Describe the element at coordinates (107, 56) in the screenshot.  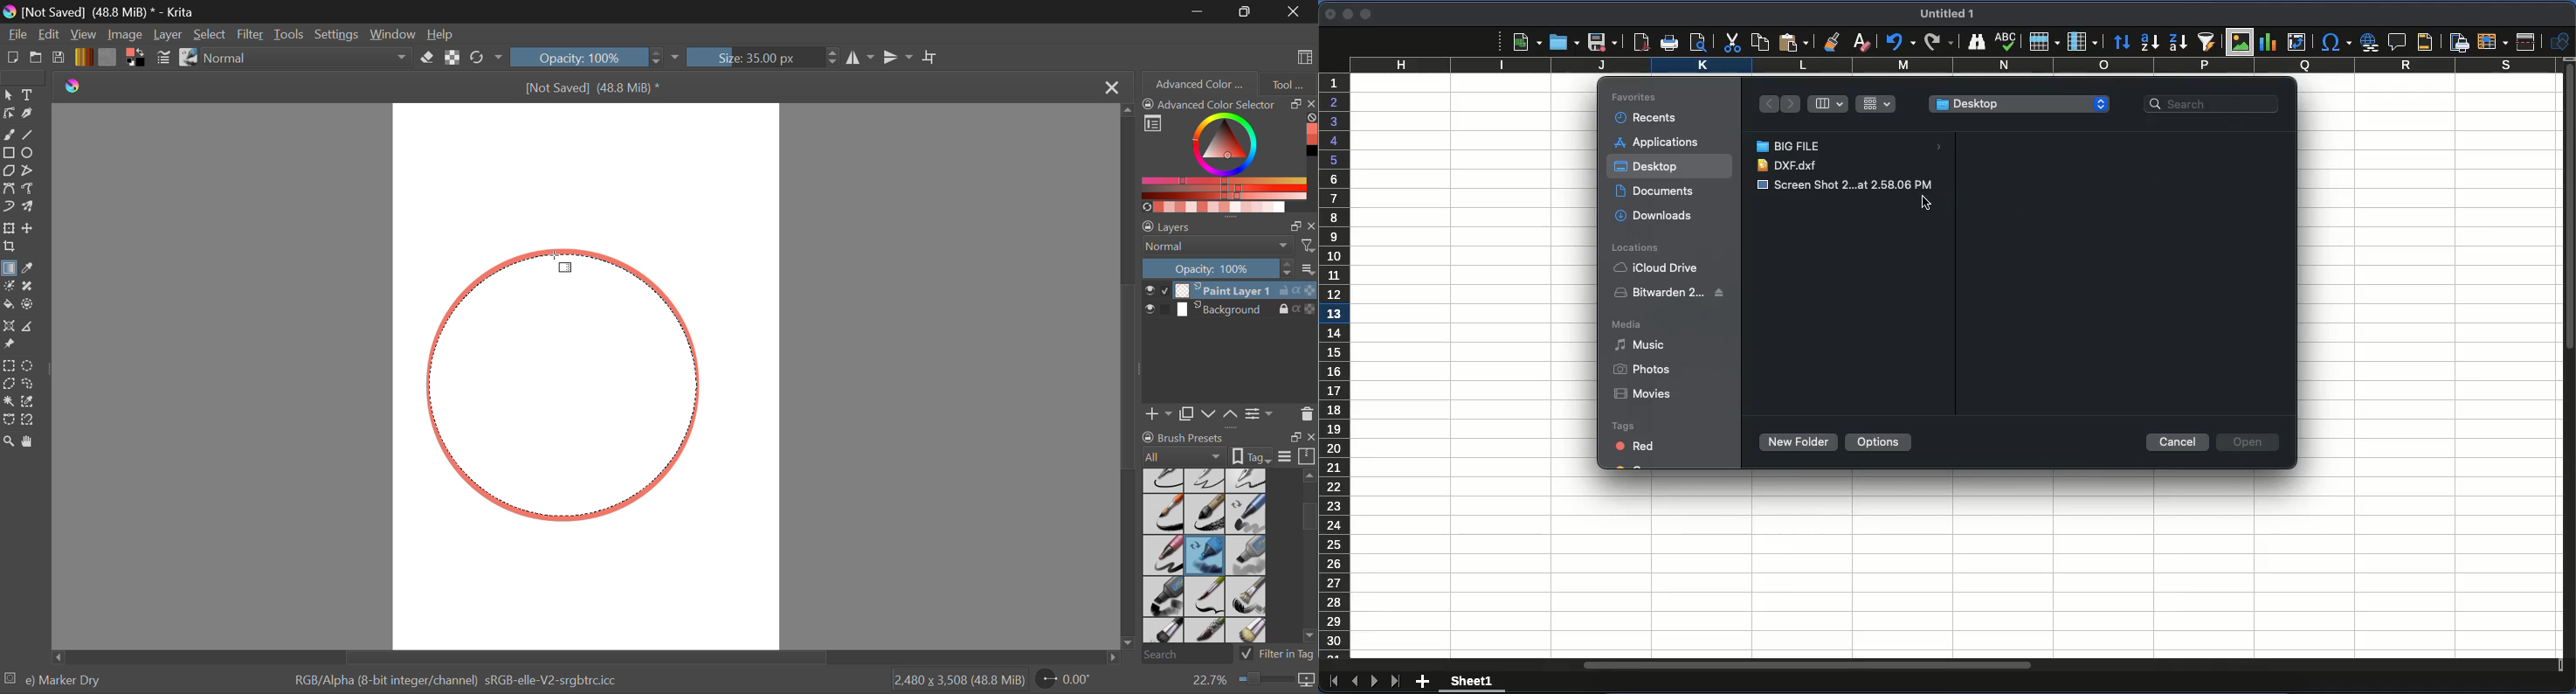
I see `Texture` at that location.